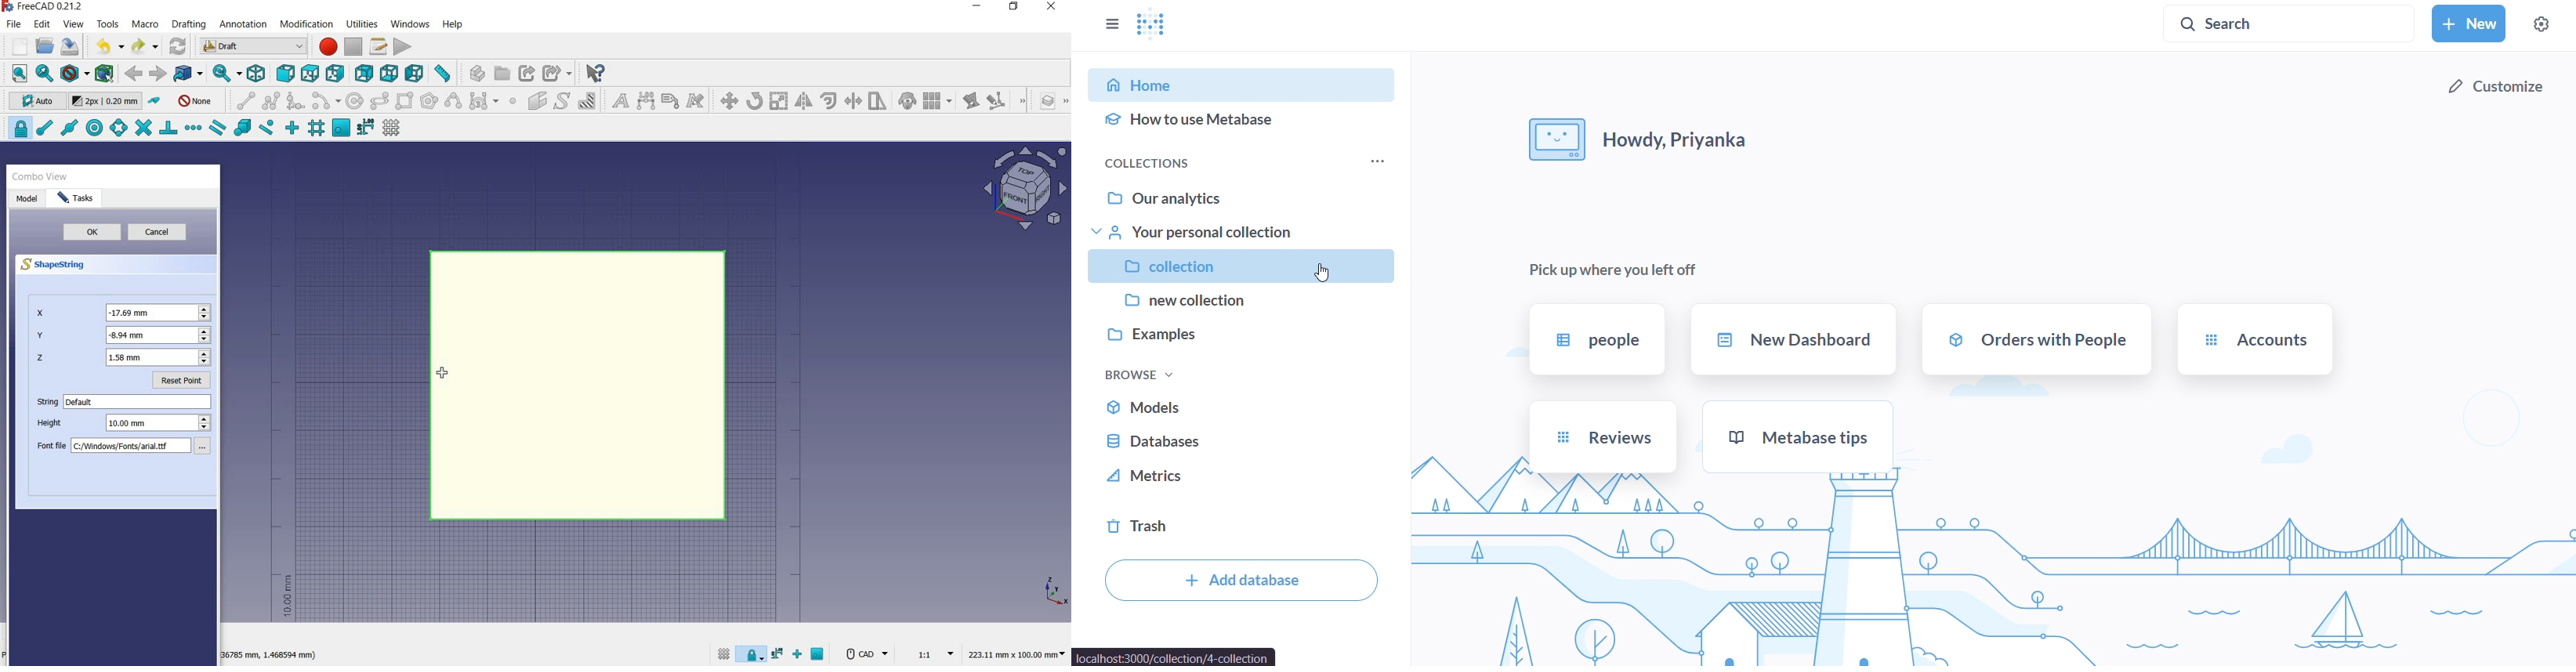  What do you see at coordinates (697, 103) in the screenshot?
I see `annotation styles` at bounding box center [697, 103].